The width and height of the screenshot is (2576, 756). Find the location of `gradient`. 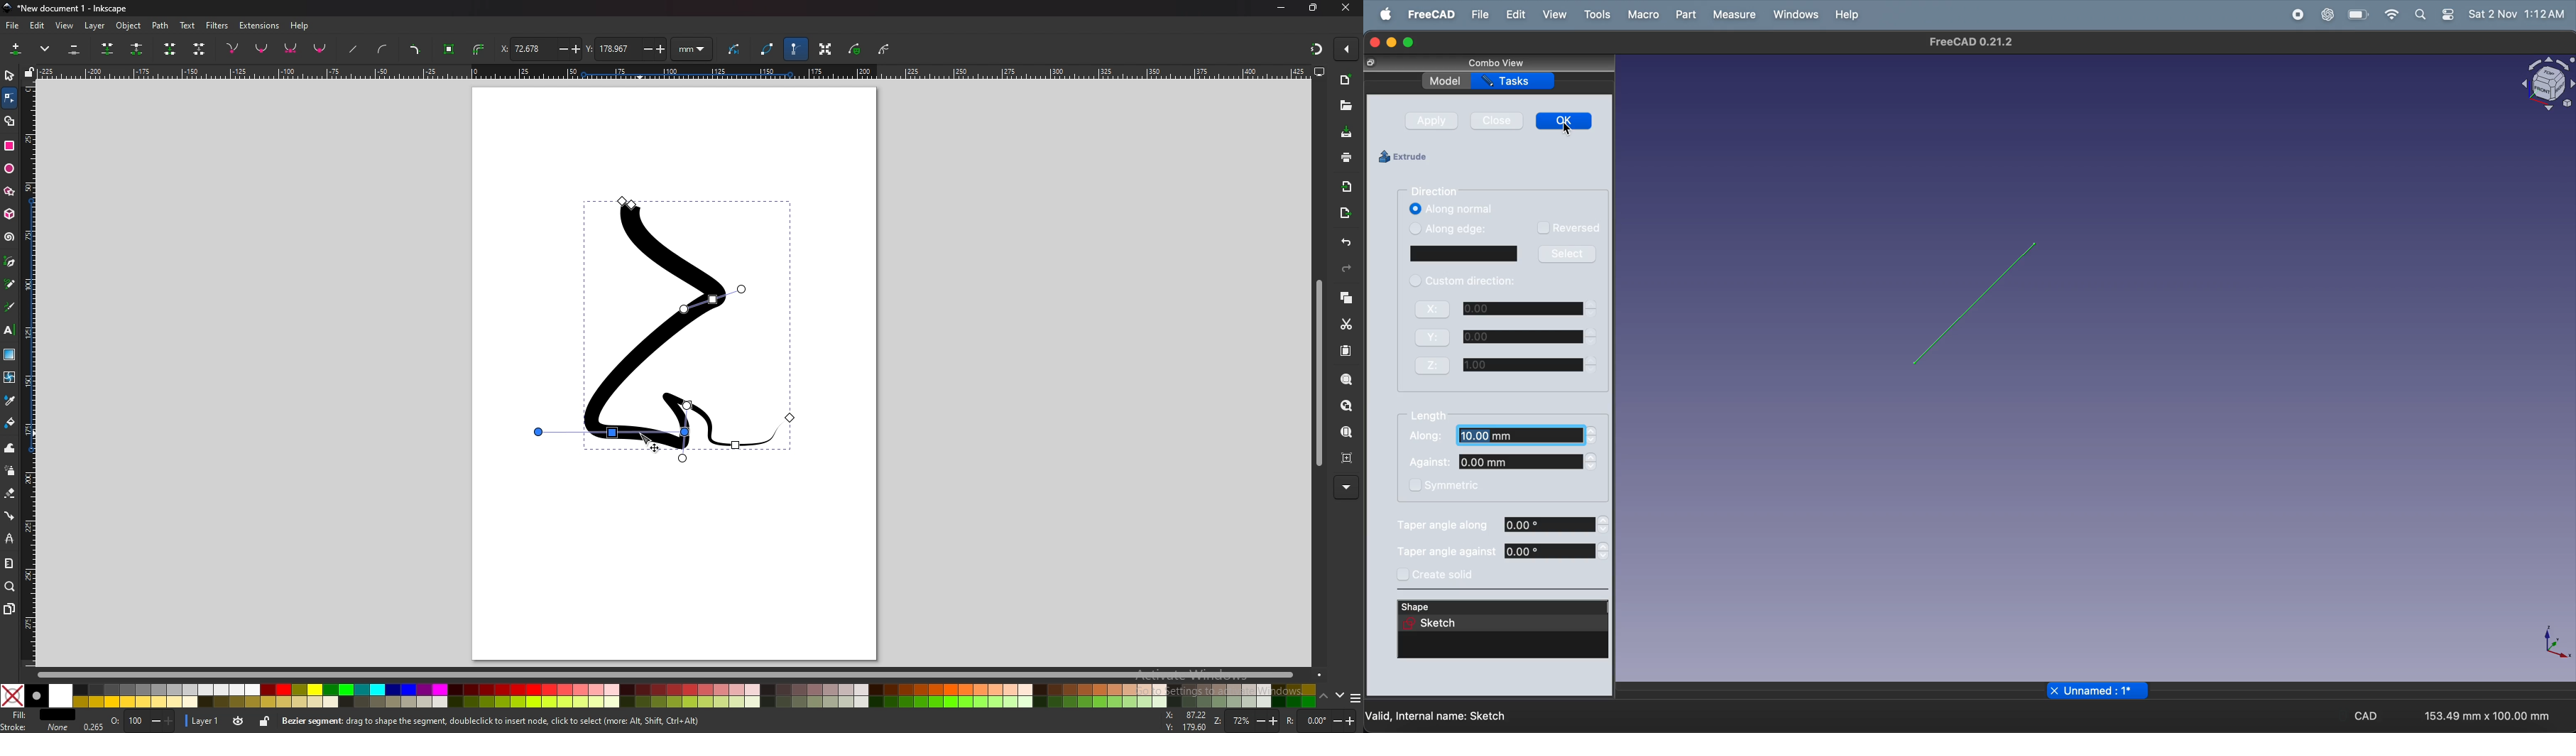

gradient is located at coordinates (9, 354).